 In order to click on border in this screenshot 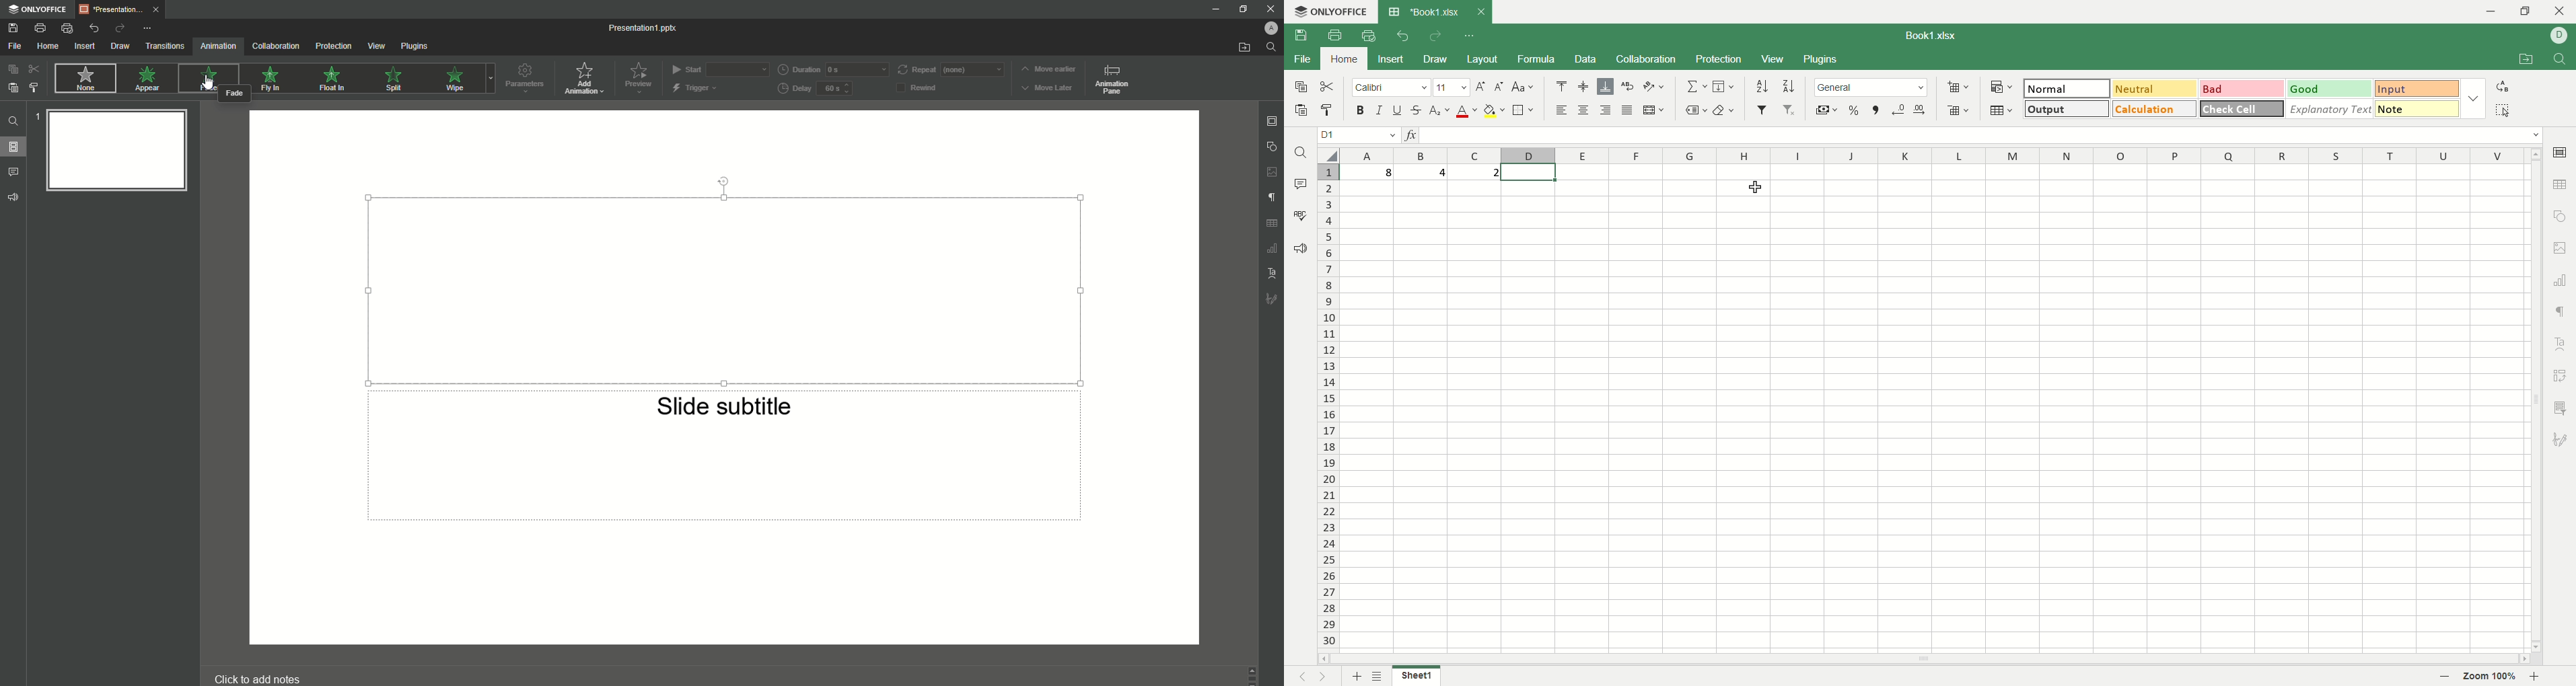, I will do `click(1523, 110)`.